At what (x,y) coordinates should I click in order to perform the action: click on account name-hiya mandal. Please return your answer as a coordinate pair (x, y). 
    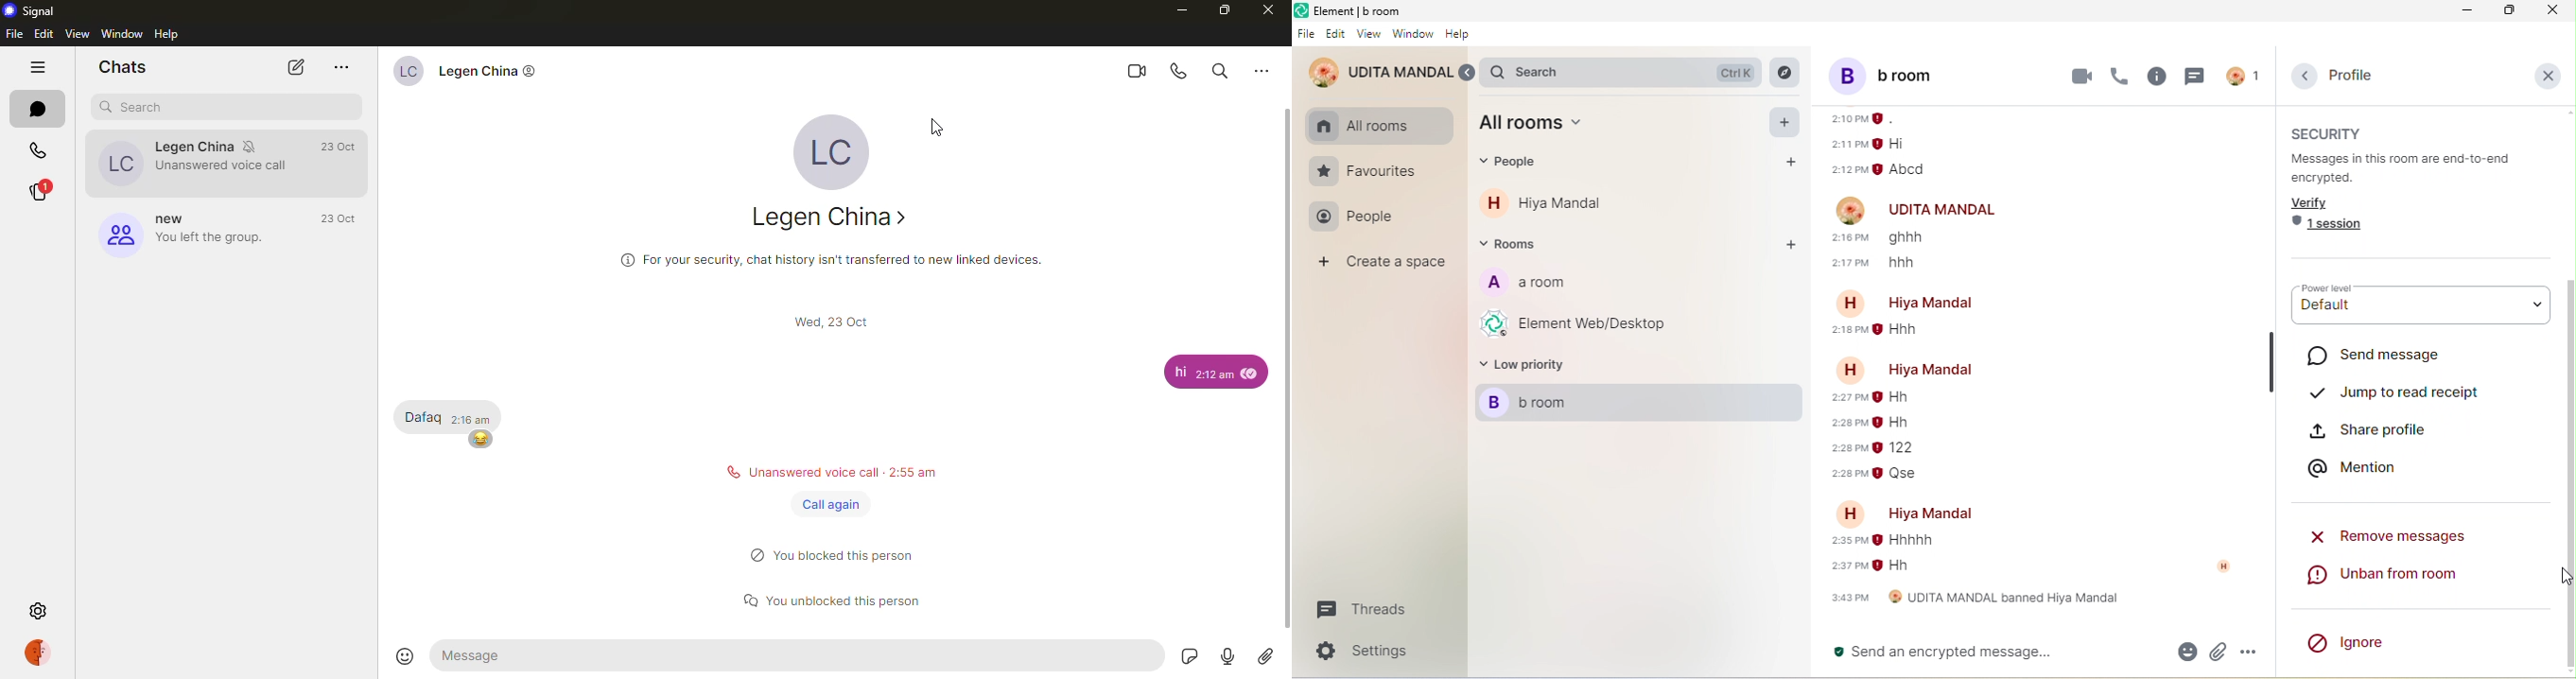
    Looking at the image, I should click on (1915, 513).